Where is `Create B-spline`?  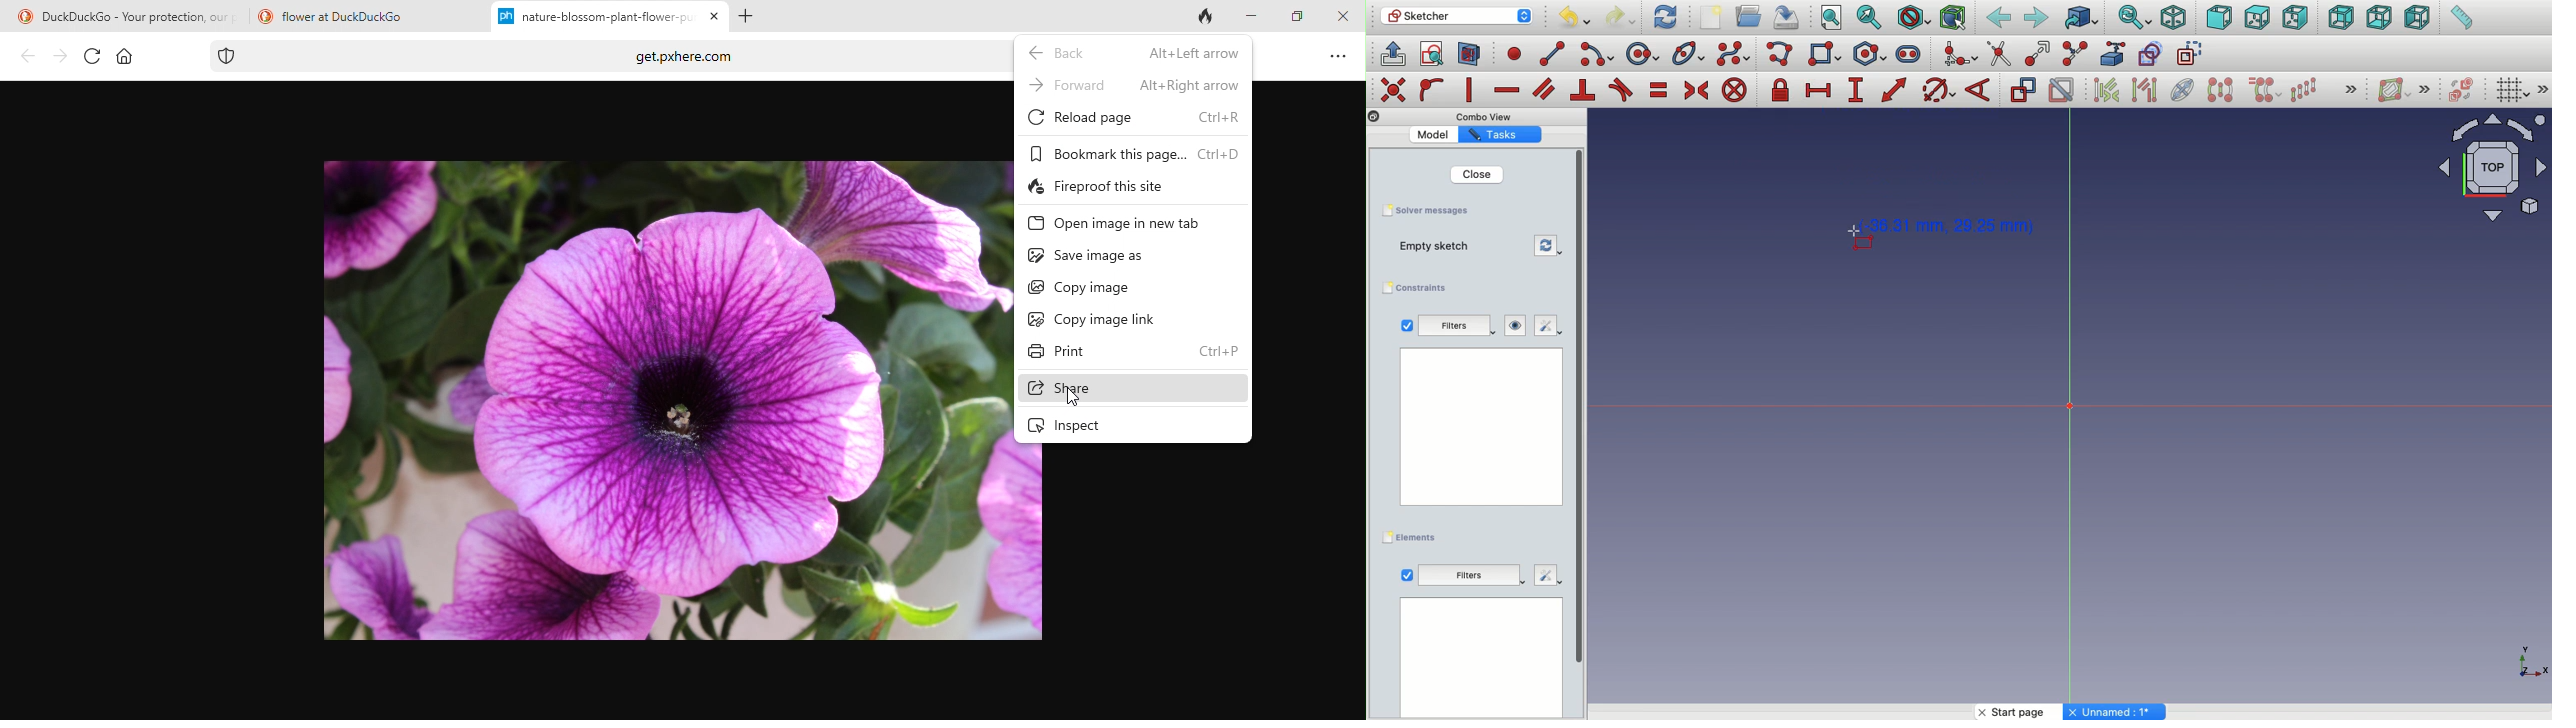
Create B-spline is located at coordinates (1733, 53).